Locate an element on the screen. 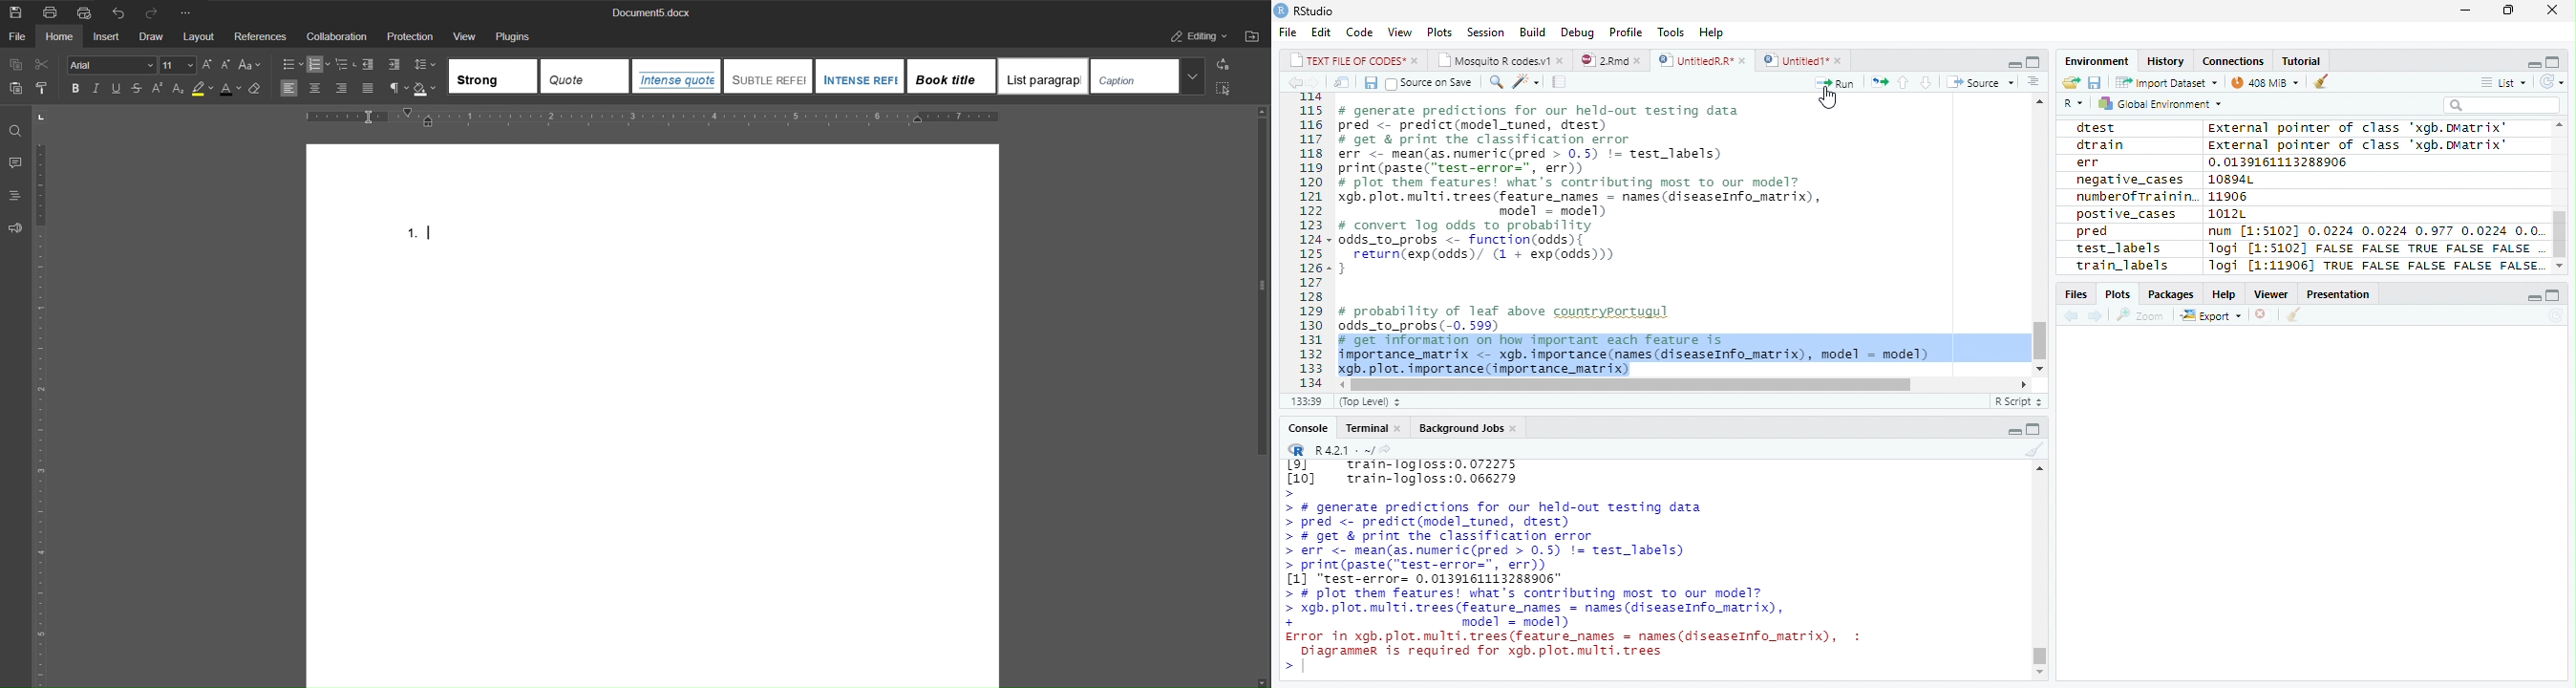 The image size is (2576, 700). pred is located at coordinates (2092, 232).